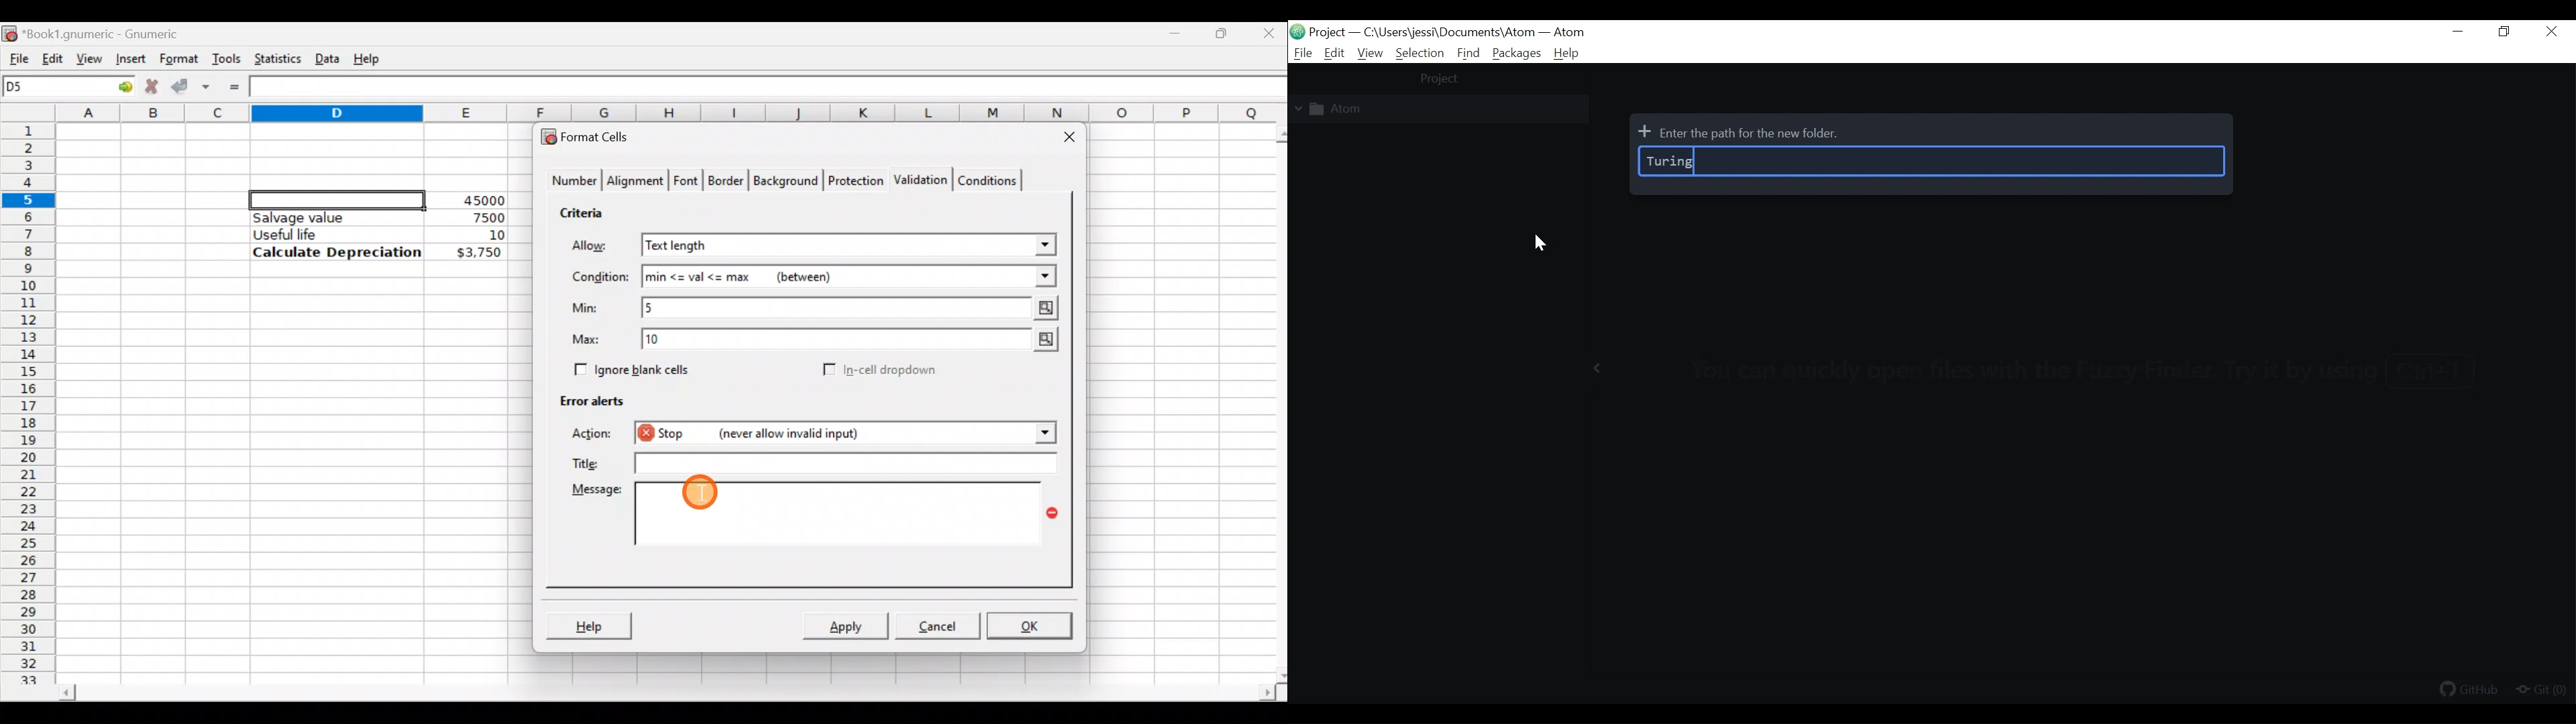 Image resolution: width=2576 pixels, height=728 pixels. What do you see at coordinates (1034, 433) in the screenshot?
I see `Action drop down` at bounding box center [1034, 433].